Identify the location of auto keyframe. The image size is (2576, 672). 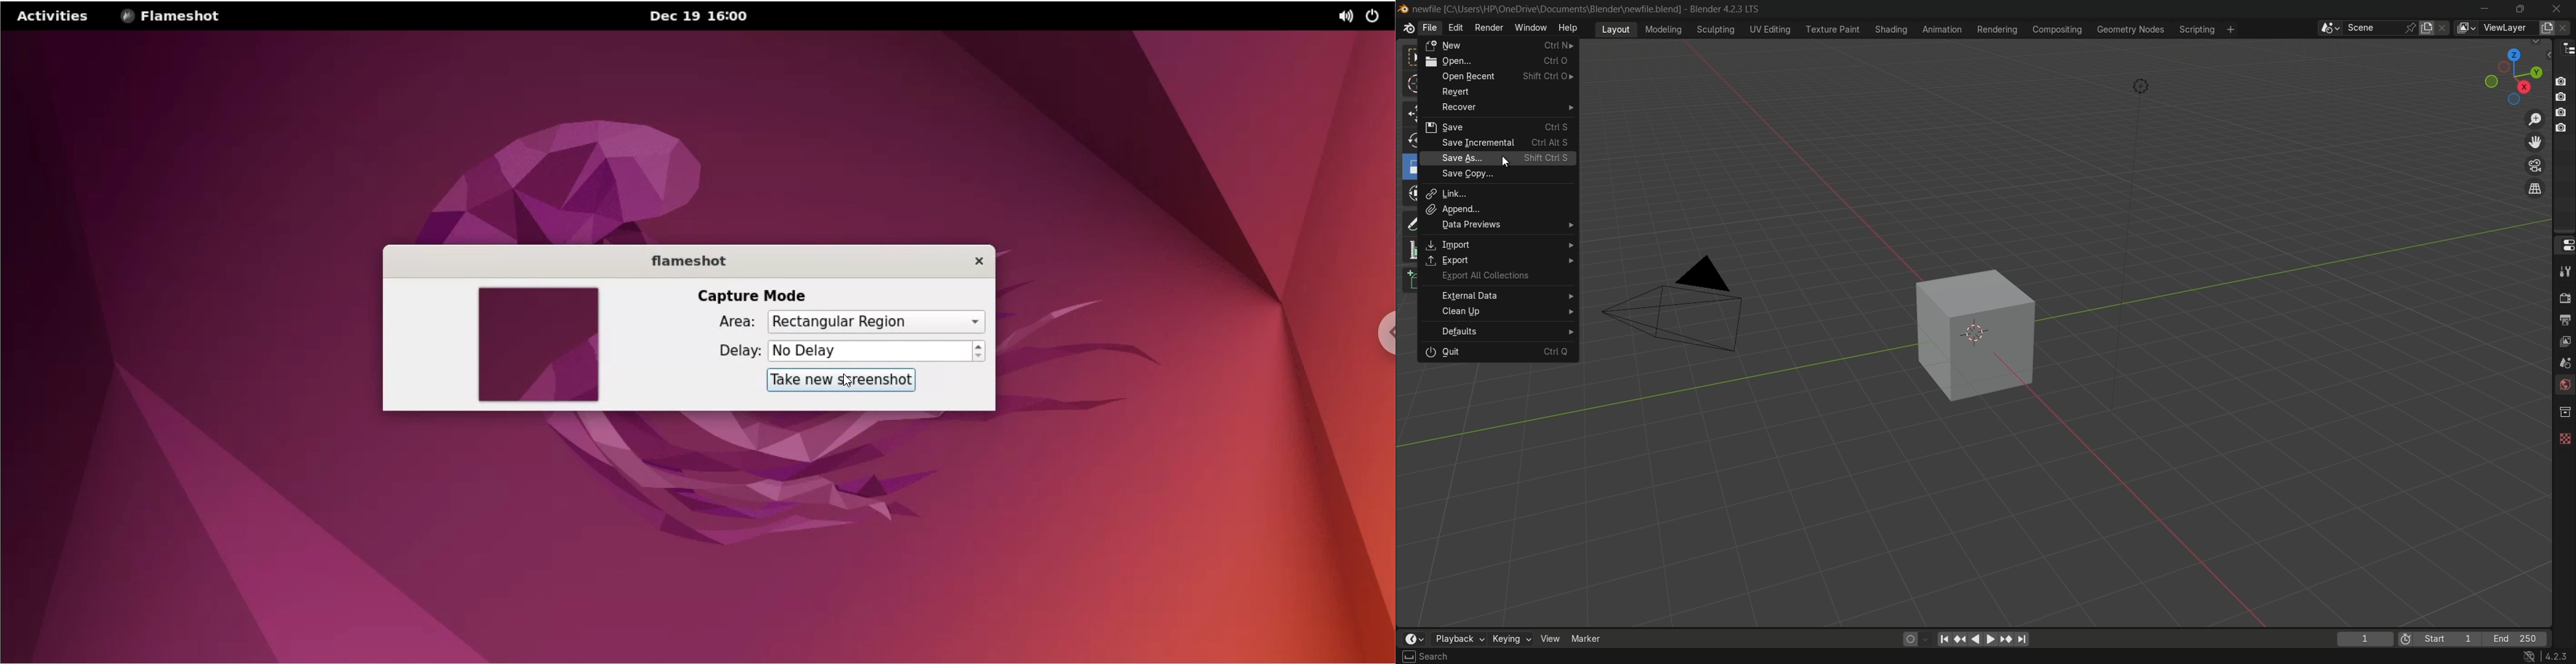
(1926, 639).